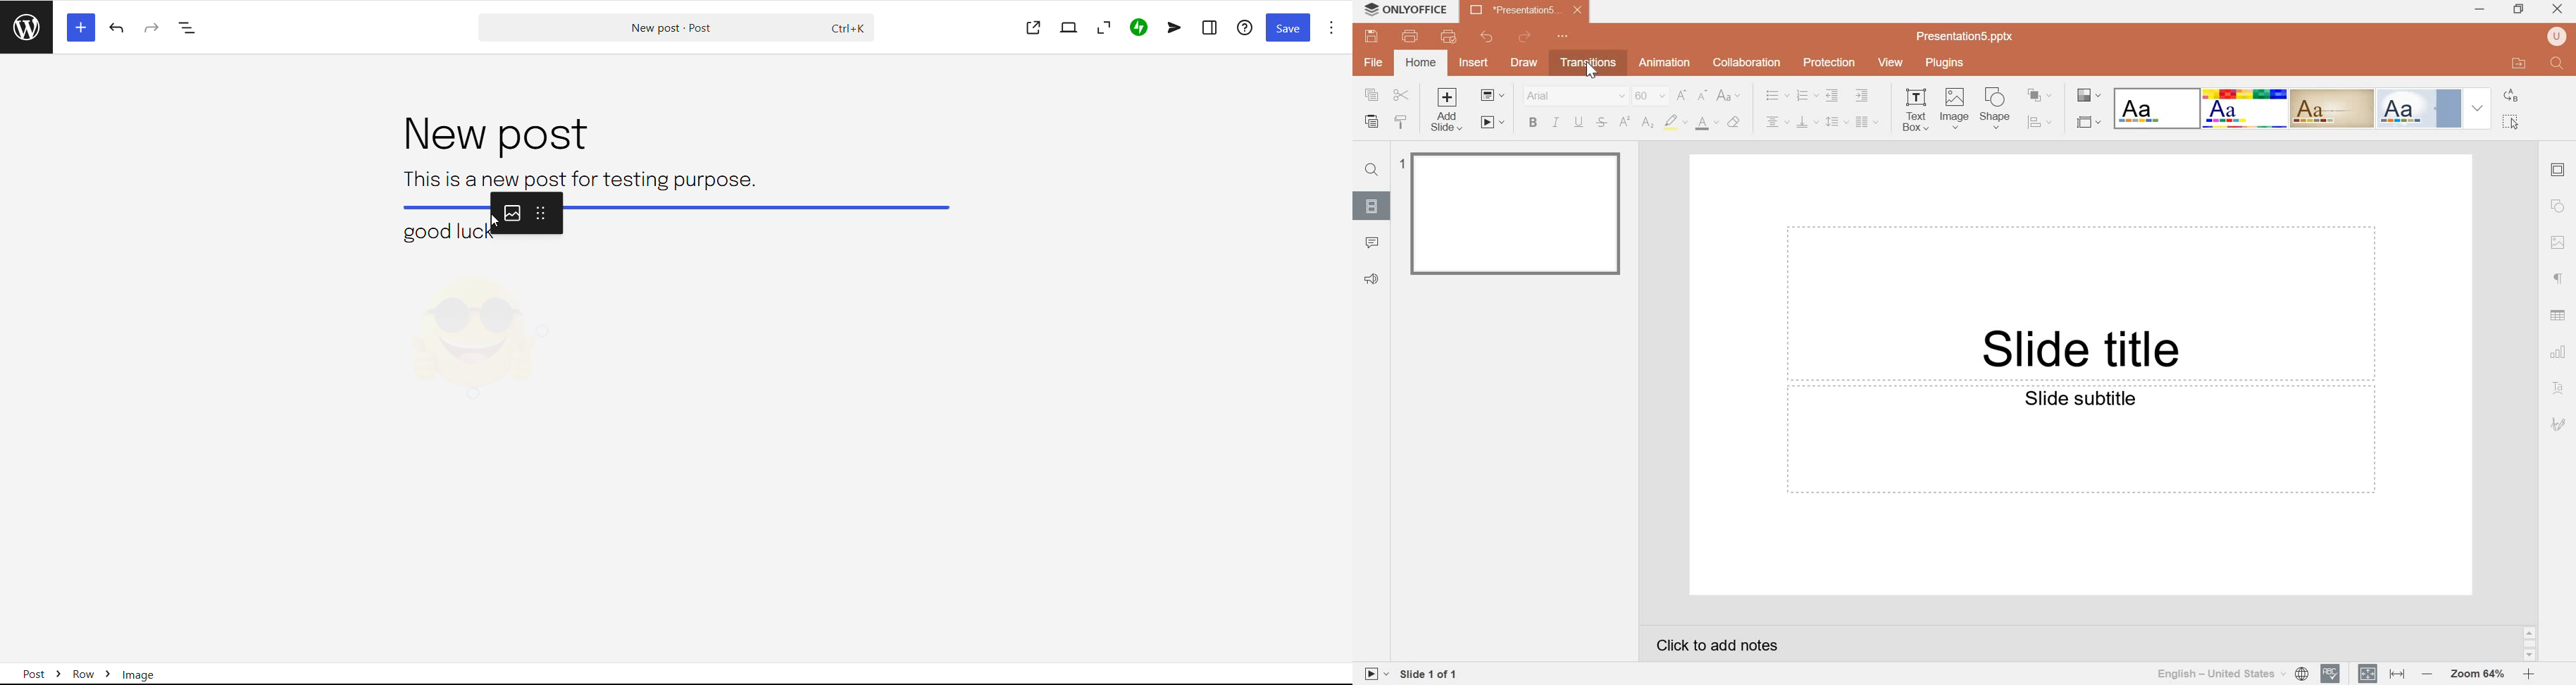  Describe the element at coordinates (1517, 214) in the screenshot. I see `slide 1` at that location.